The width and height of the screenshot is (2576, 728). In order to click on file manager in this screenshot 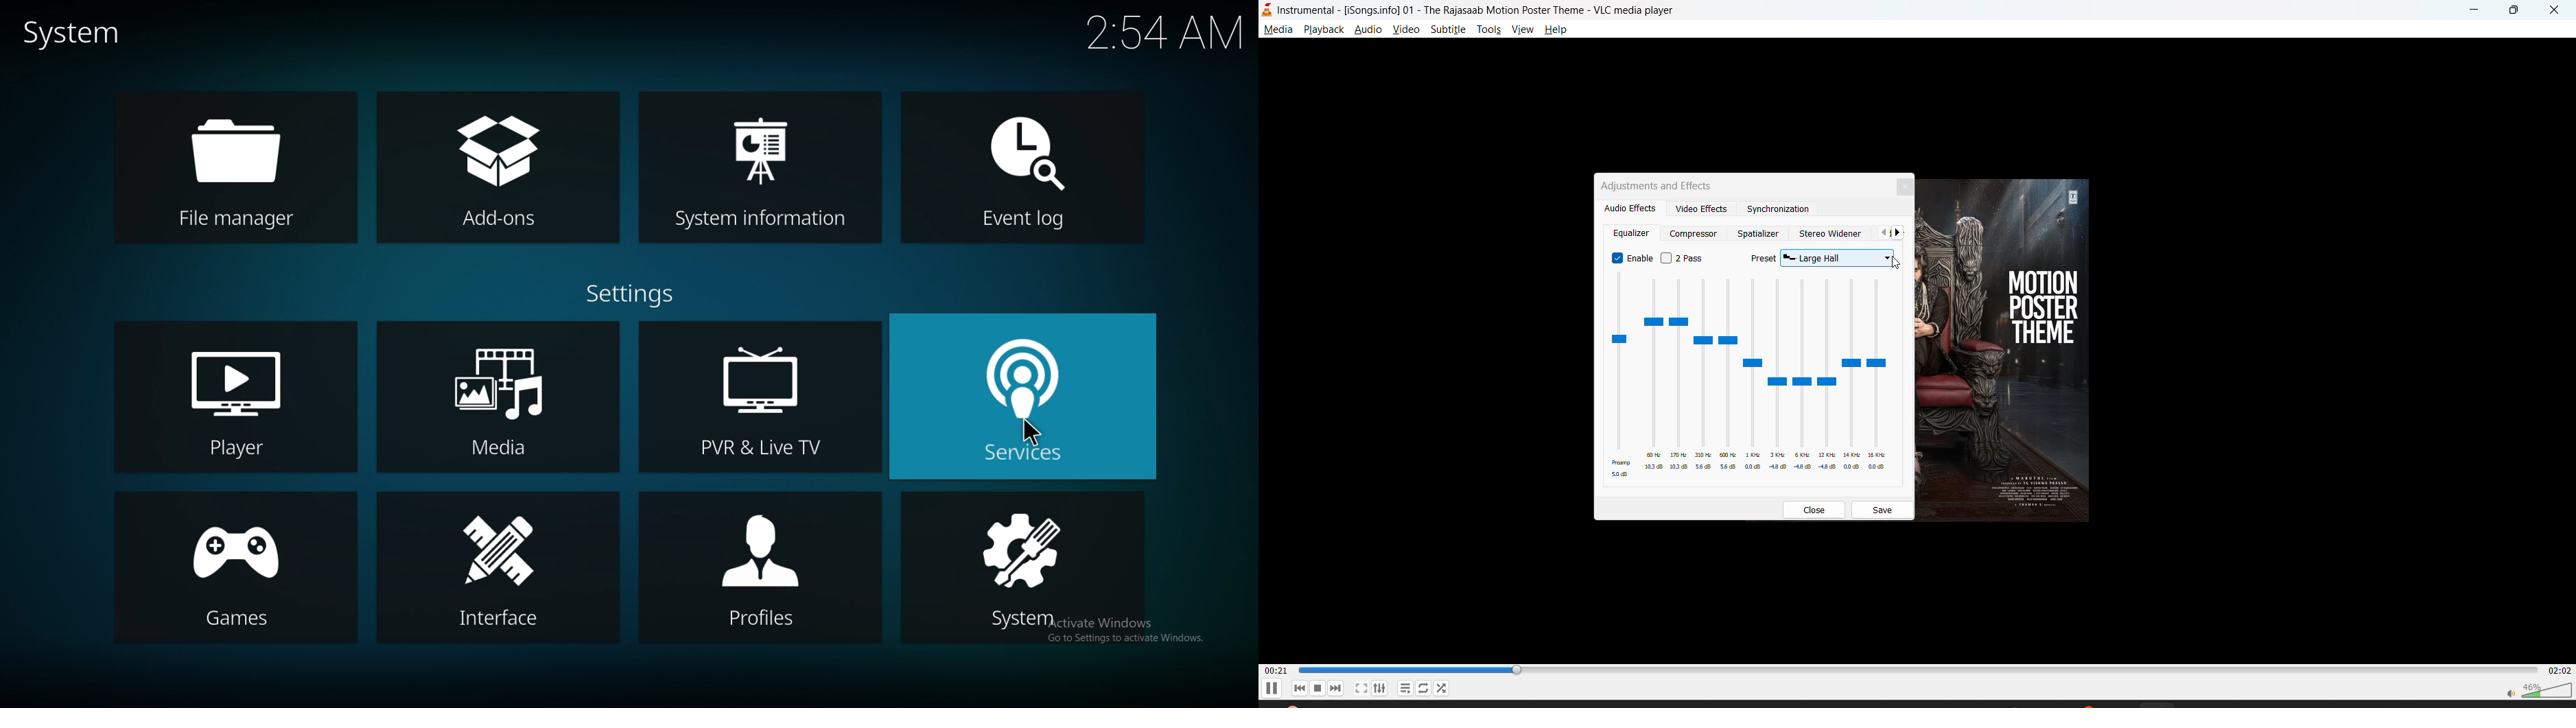, I will do `click(245, 165)`.